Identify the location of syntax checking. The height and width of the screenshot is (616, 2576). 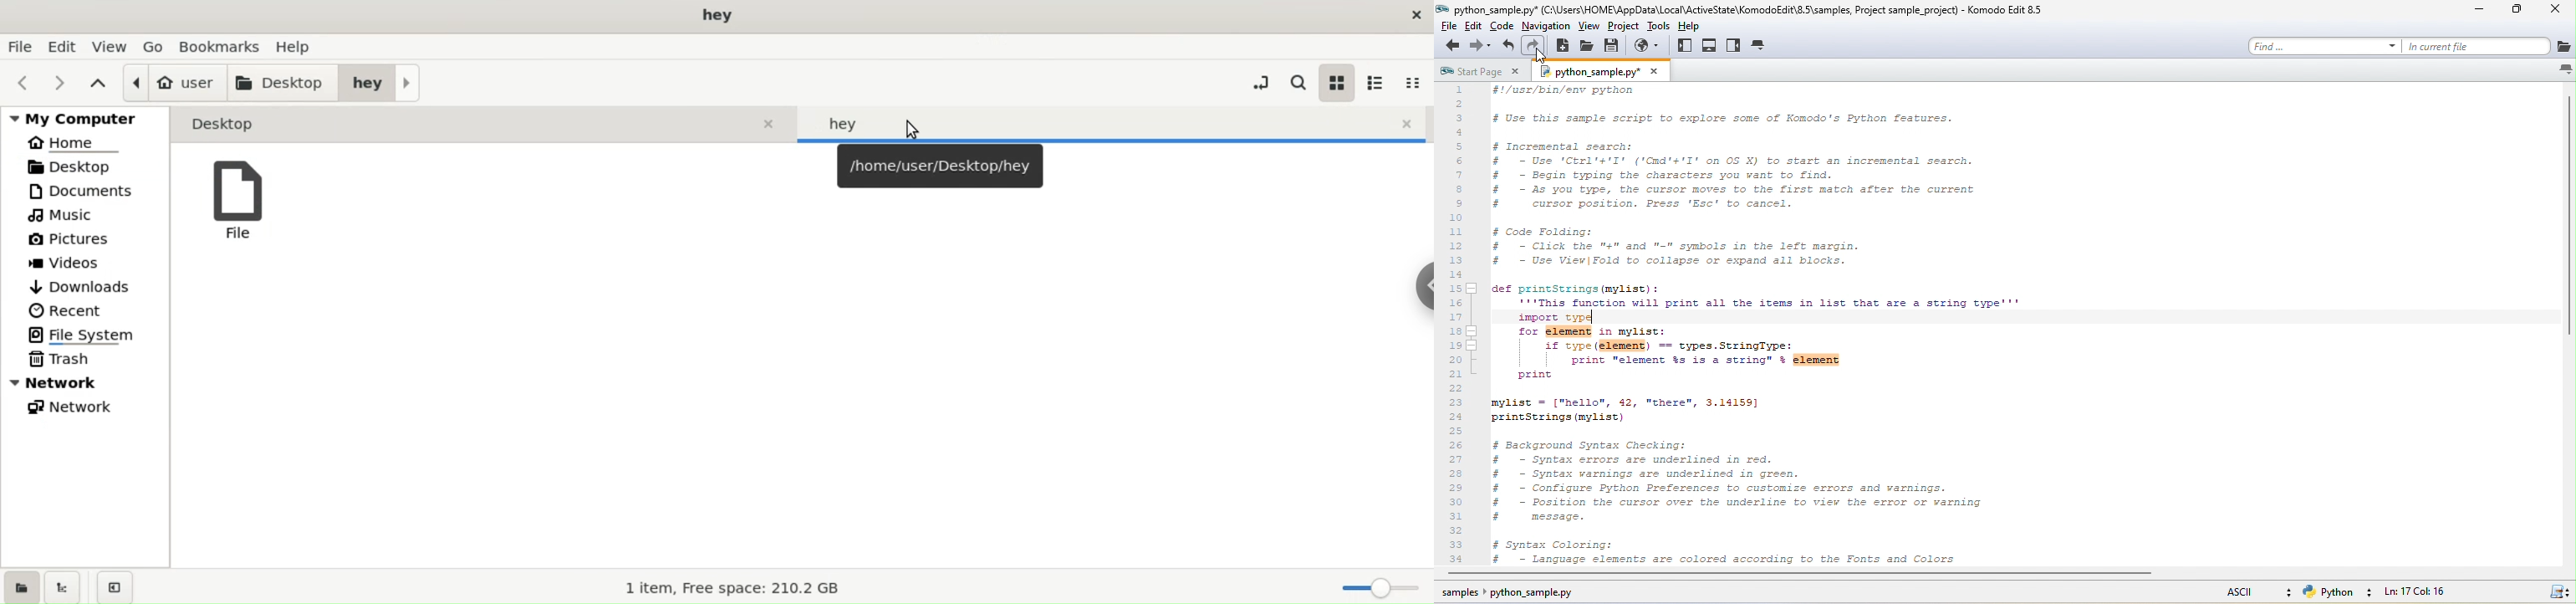
(2554, 591).